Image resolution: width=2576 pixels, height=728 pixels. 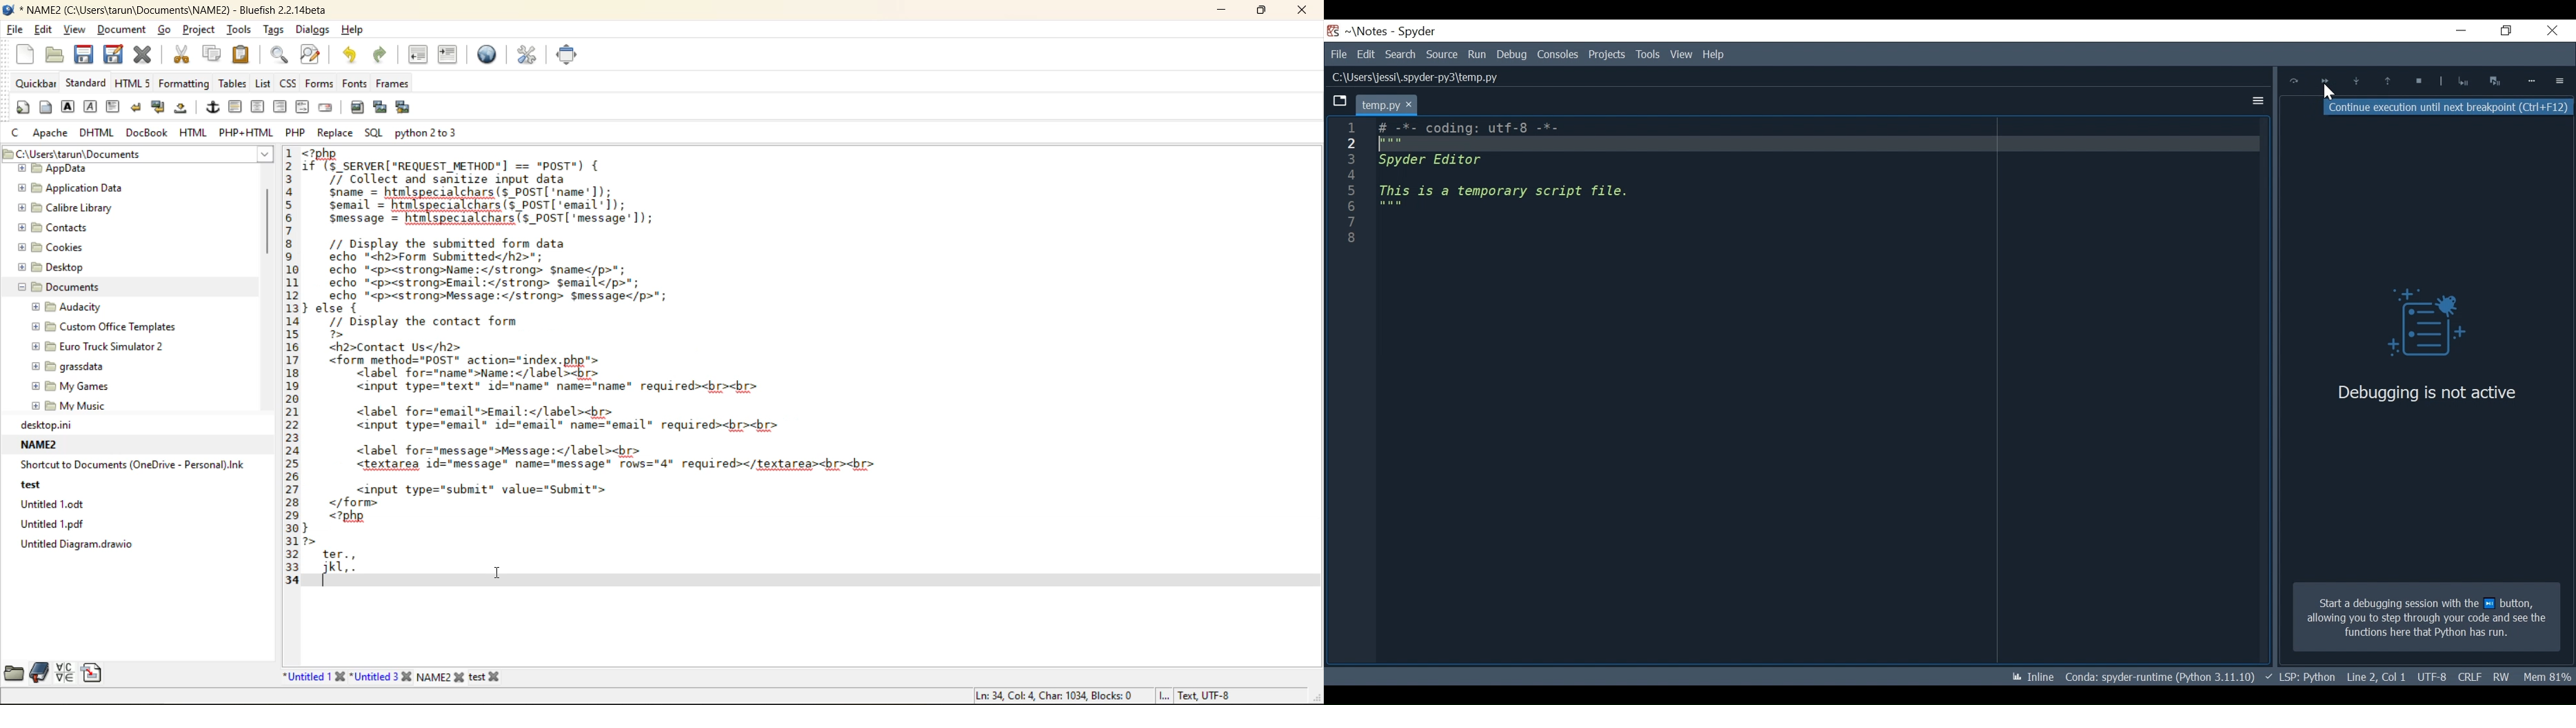 I want to click on Current tab, so click(x=1386, y=104).